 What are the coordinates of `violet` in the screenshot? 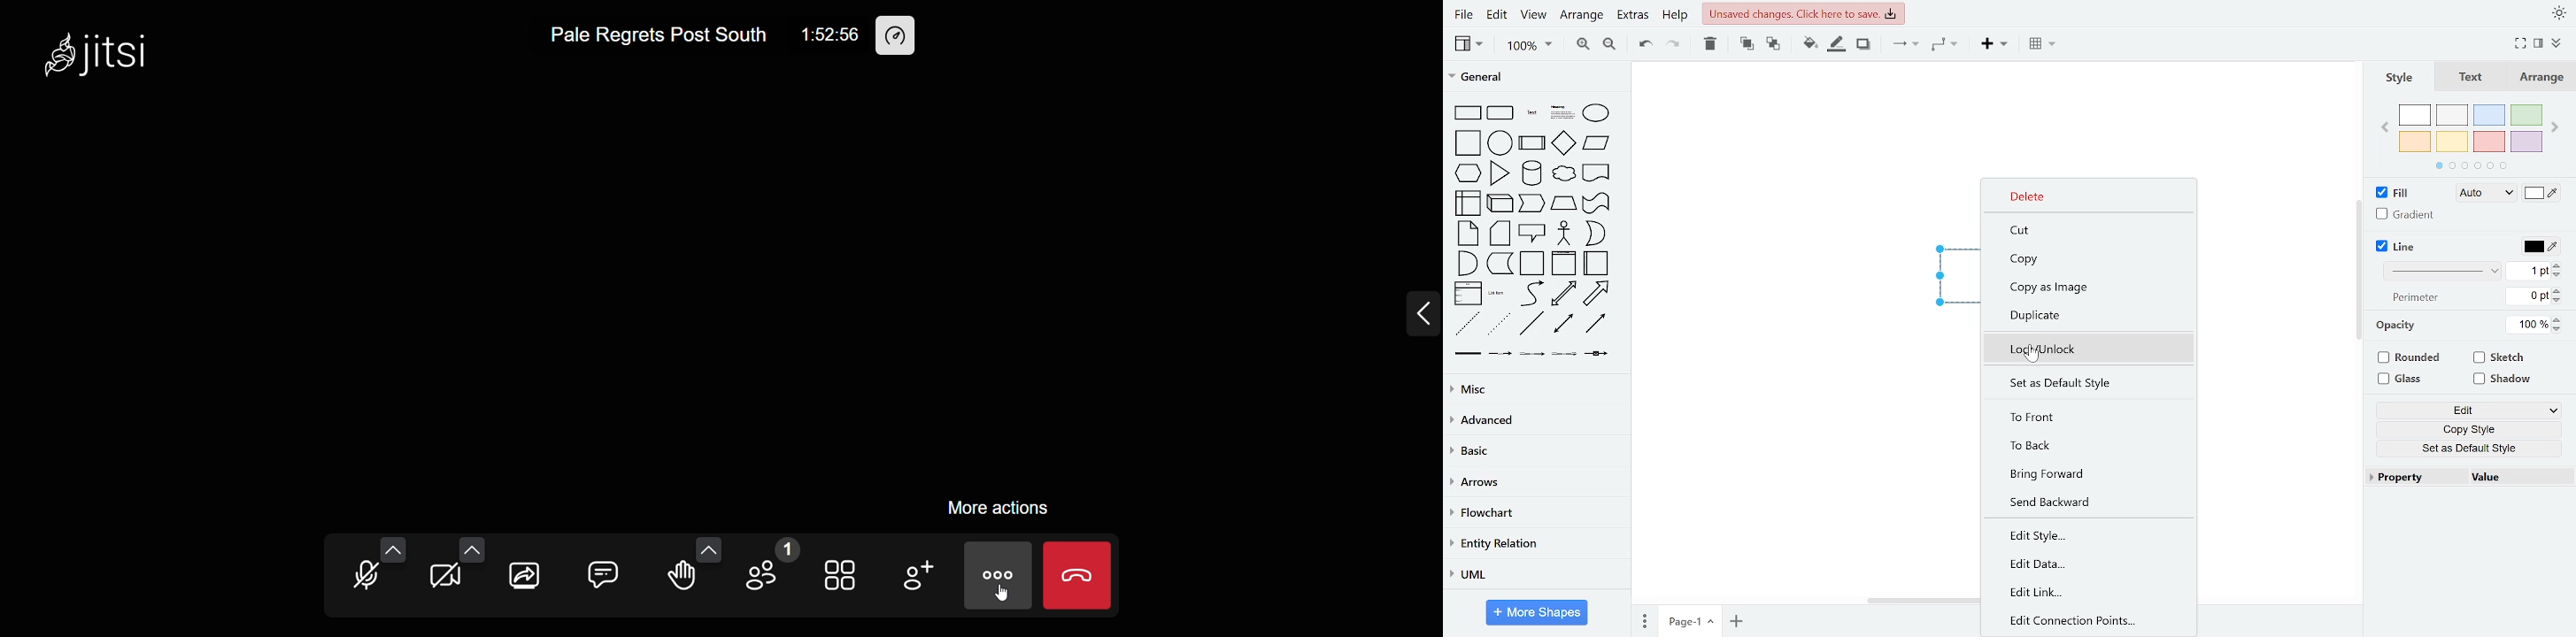 It's located at (2527, 142).